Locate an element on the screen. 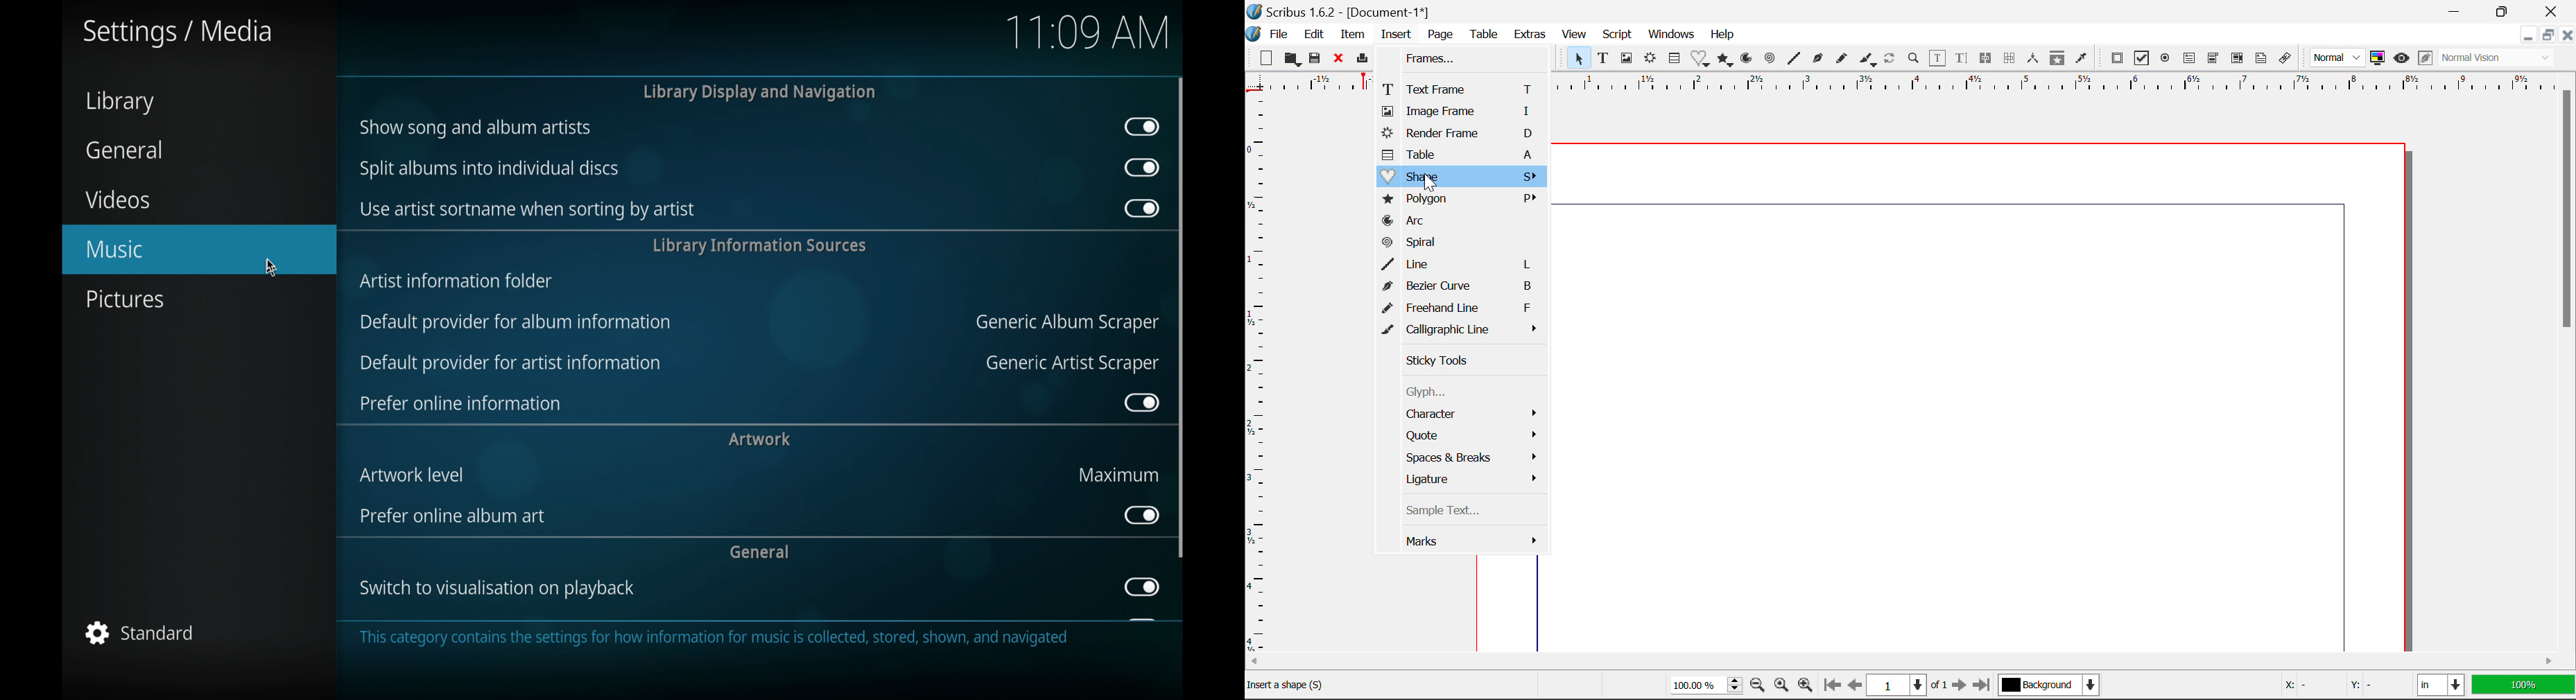 The height and width of the screenshot is (700, 2576). generic artist scraper is located at coordinates (1073, 364).